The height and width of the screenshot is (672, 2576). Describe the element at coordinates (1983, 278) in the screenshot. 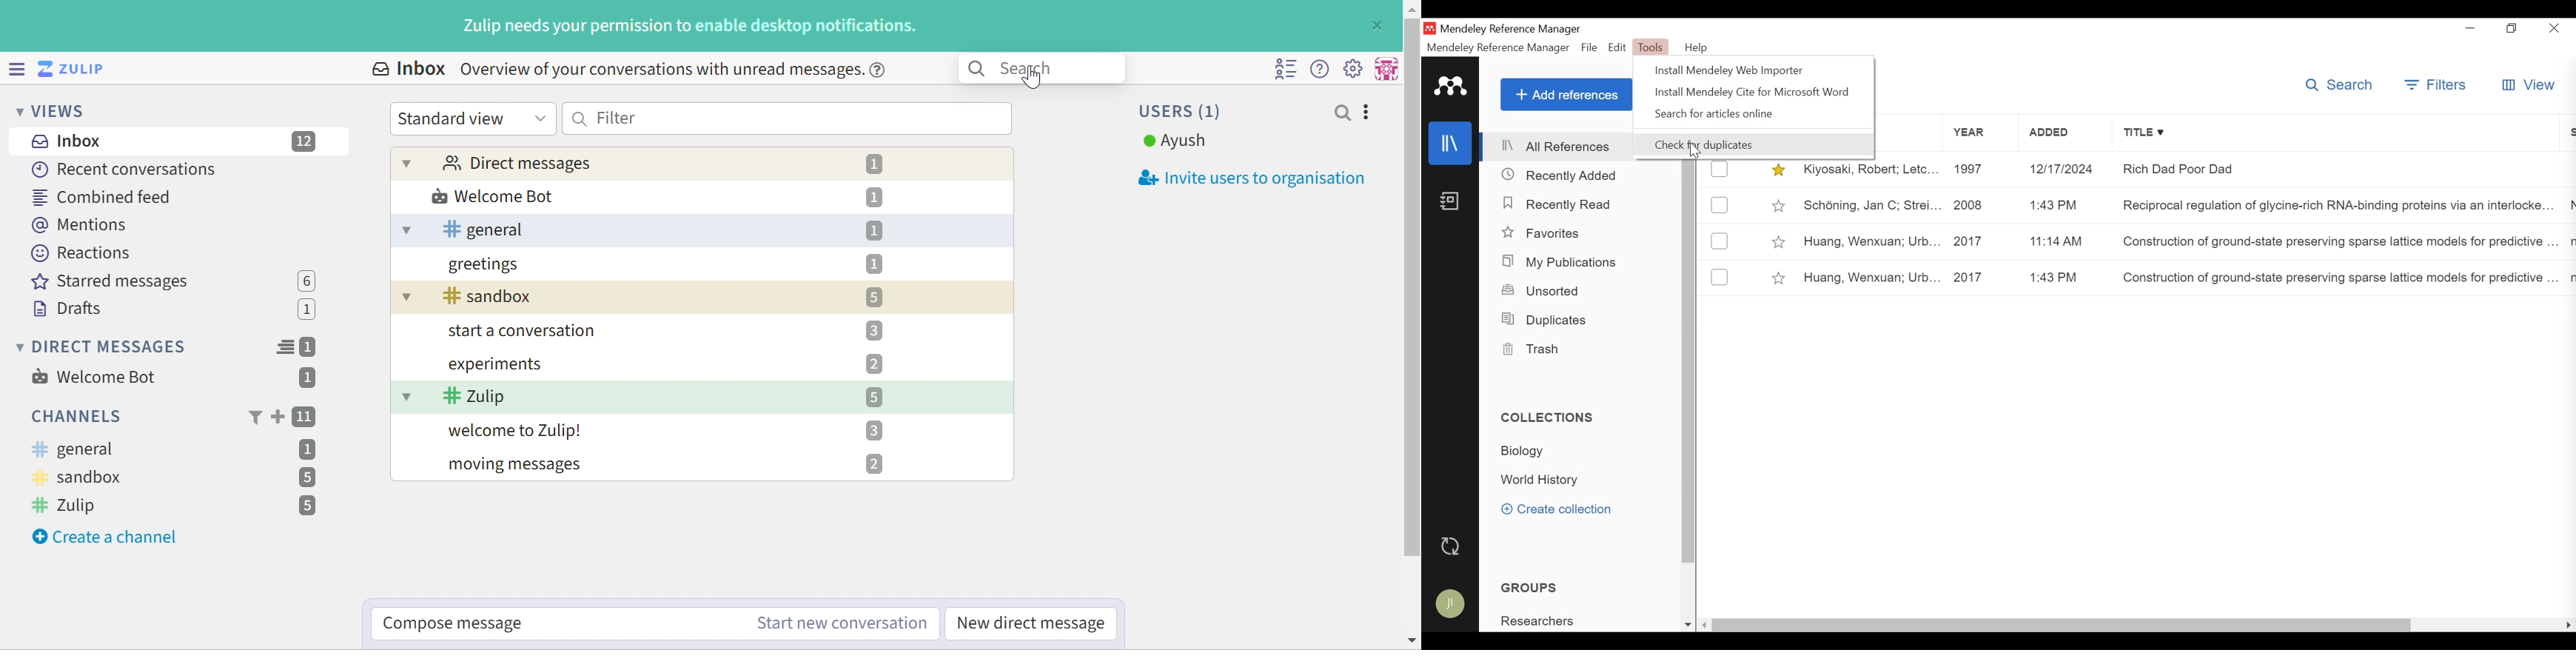

I see `2017` at that location.